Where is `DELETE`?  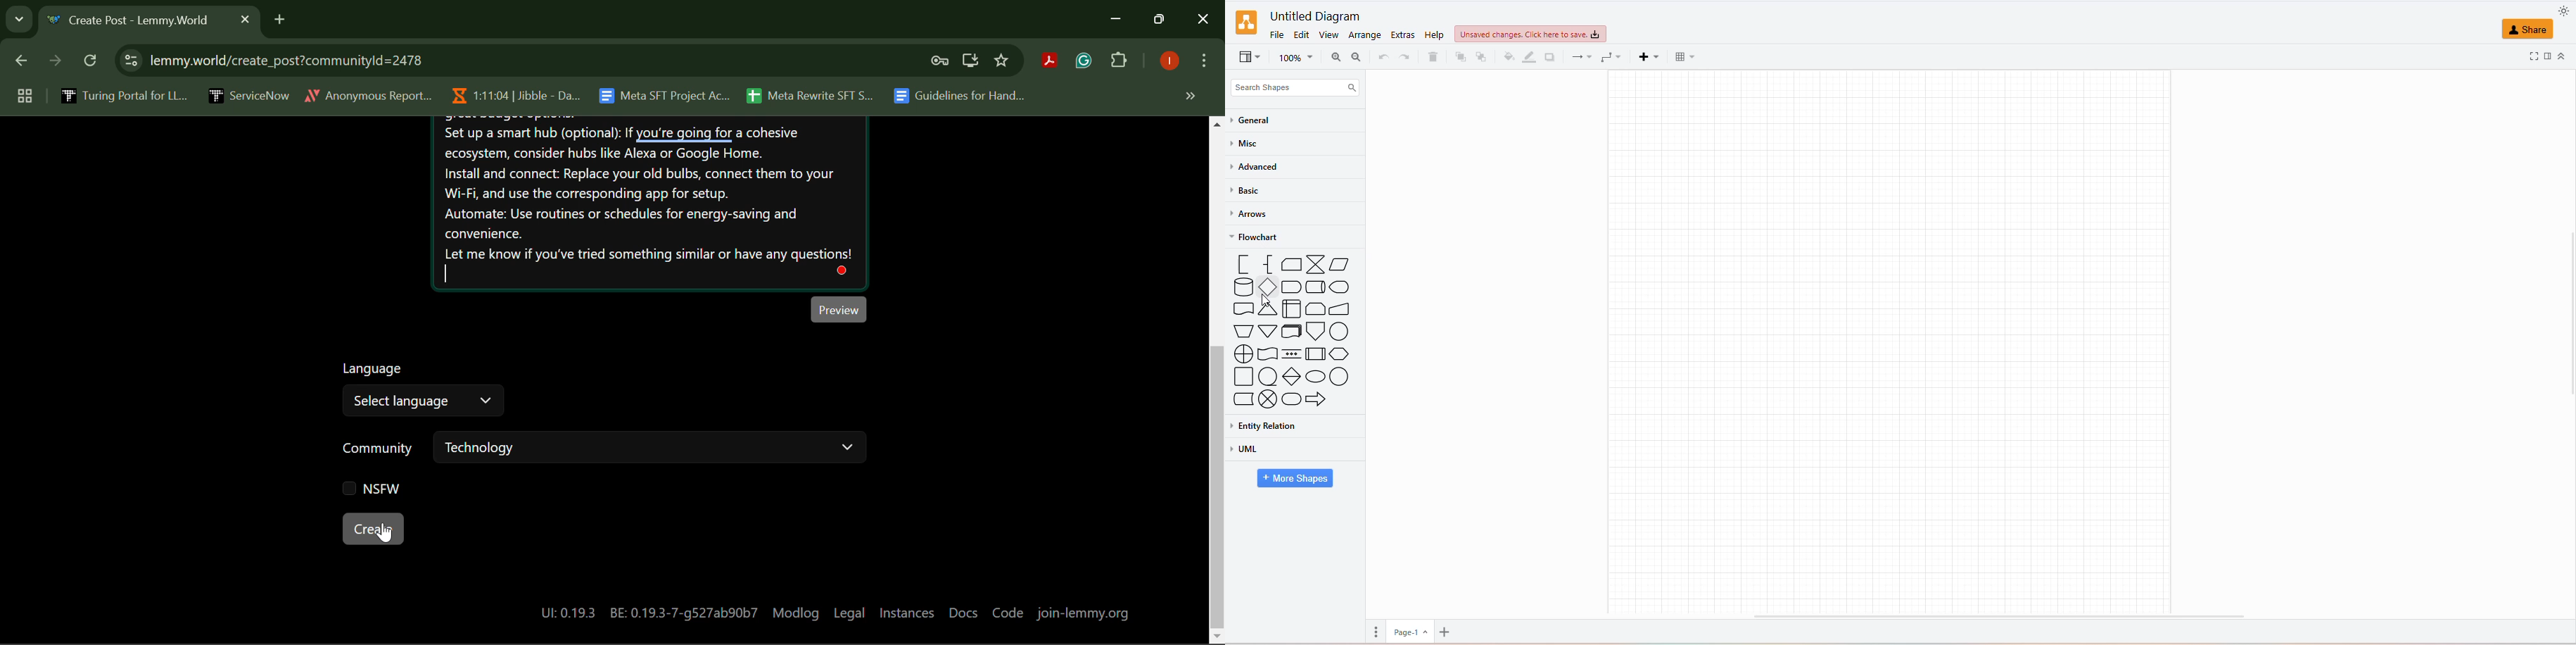 DELETE is located at coordinates (1433, 58).